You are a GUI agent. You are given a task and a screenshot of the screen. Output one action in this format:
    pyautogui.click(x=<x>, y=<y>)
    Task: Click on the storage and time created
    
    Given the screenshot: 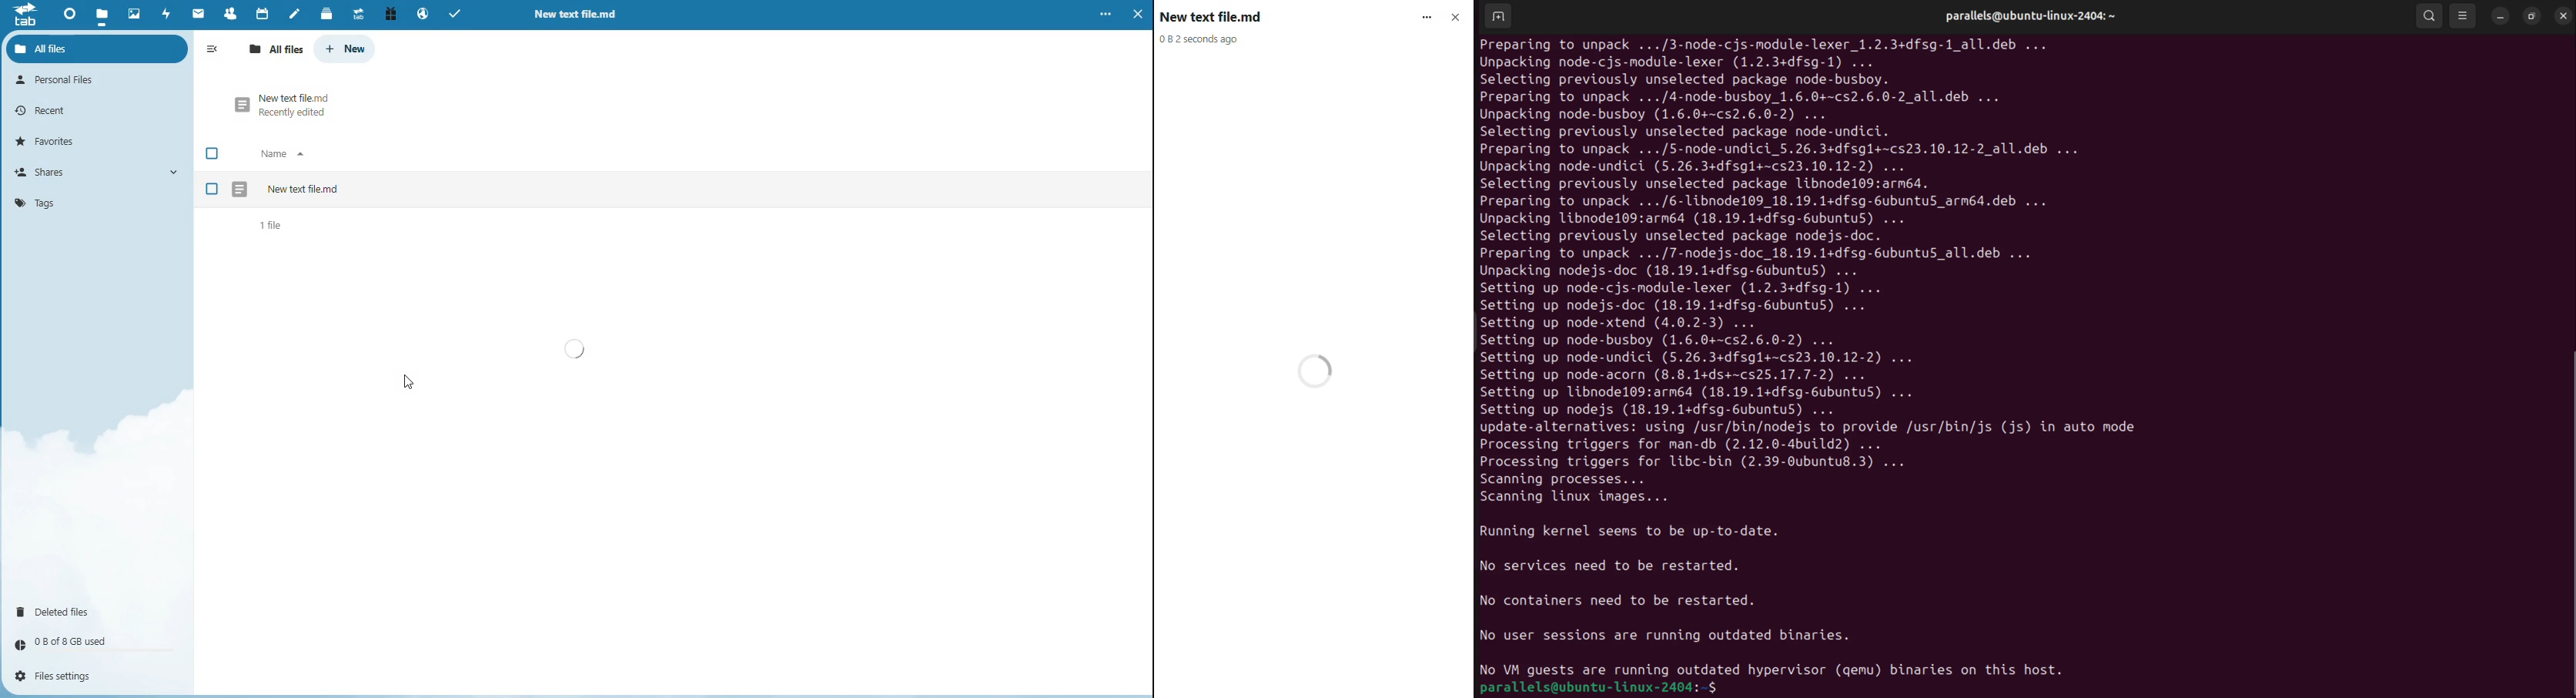 What is the action you would take?
    pyautogui.click(x=1202, y=39)
    